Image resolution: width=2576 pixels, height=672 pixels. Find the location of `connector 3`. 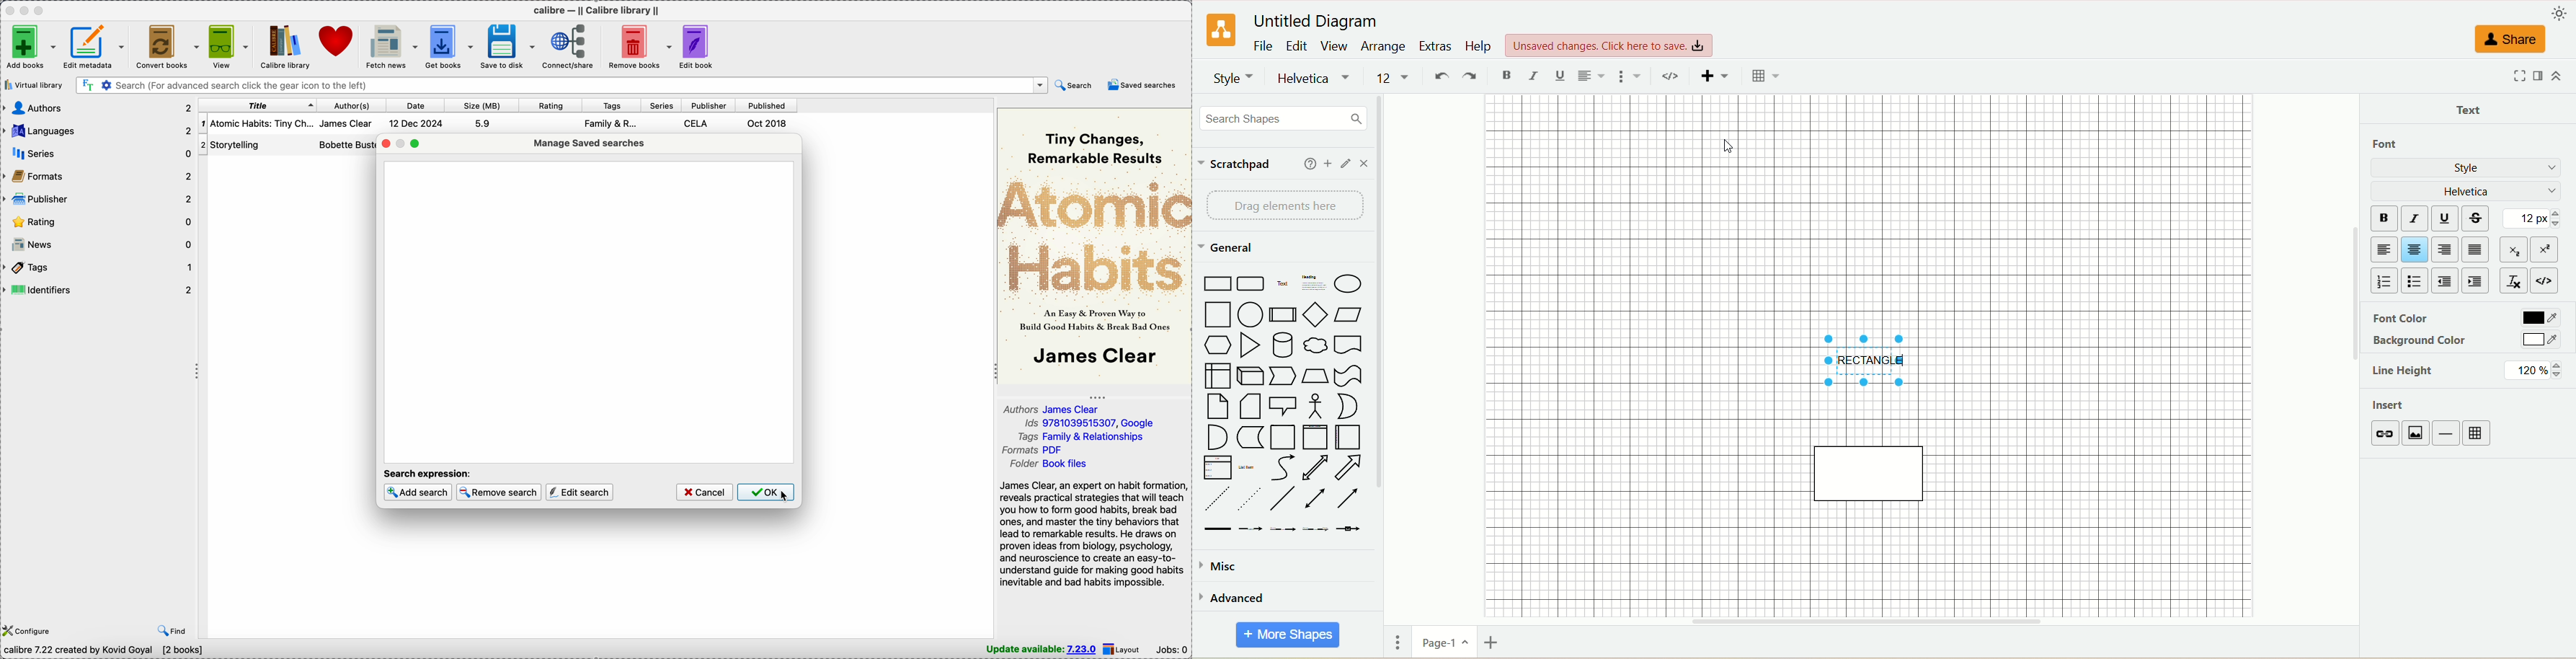

connector 3 is located at coordinates (1283, 528).